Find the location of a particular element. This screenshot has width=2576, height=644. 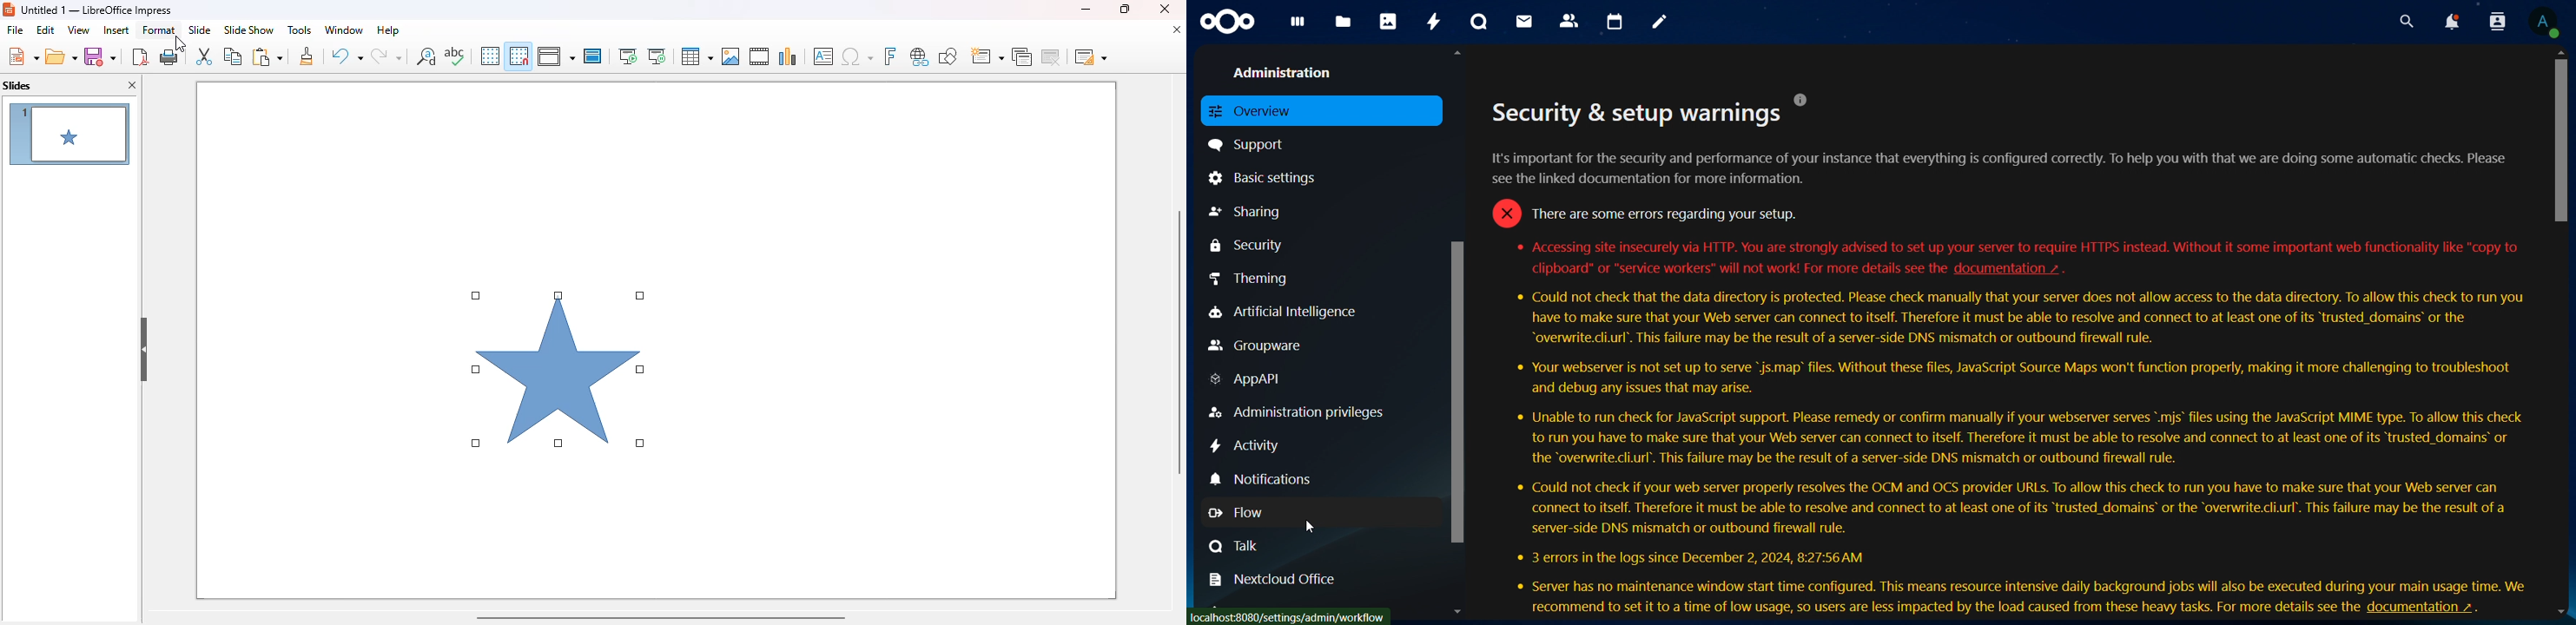

title is located at coordinates (97, 10).